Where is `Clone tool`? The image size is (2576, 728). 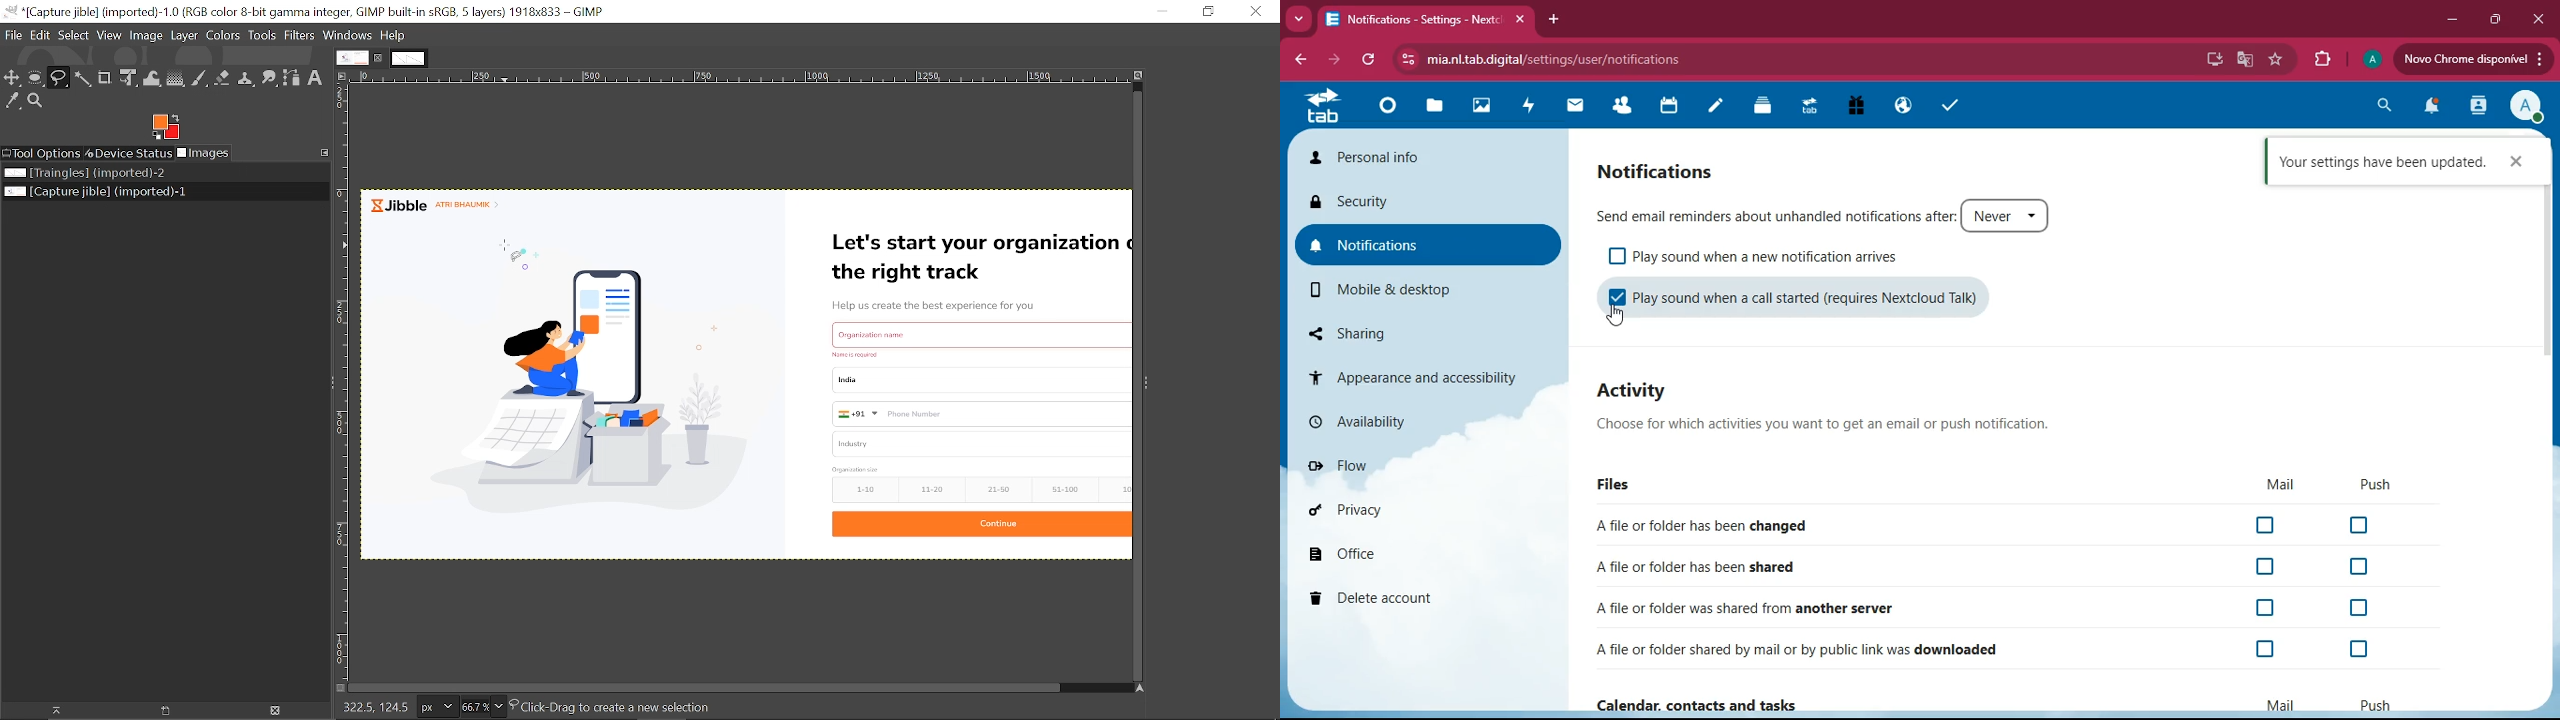 Clone tool is located at coordinates (246, 78).